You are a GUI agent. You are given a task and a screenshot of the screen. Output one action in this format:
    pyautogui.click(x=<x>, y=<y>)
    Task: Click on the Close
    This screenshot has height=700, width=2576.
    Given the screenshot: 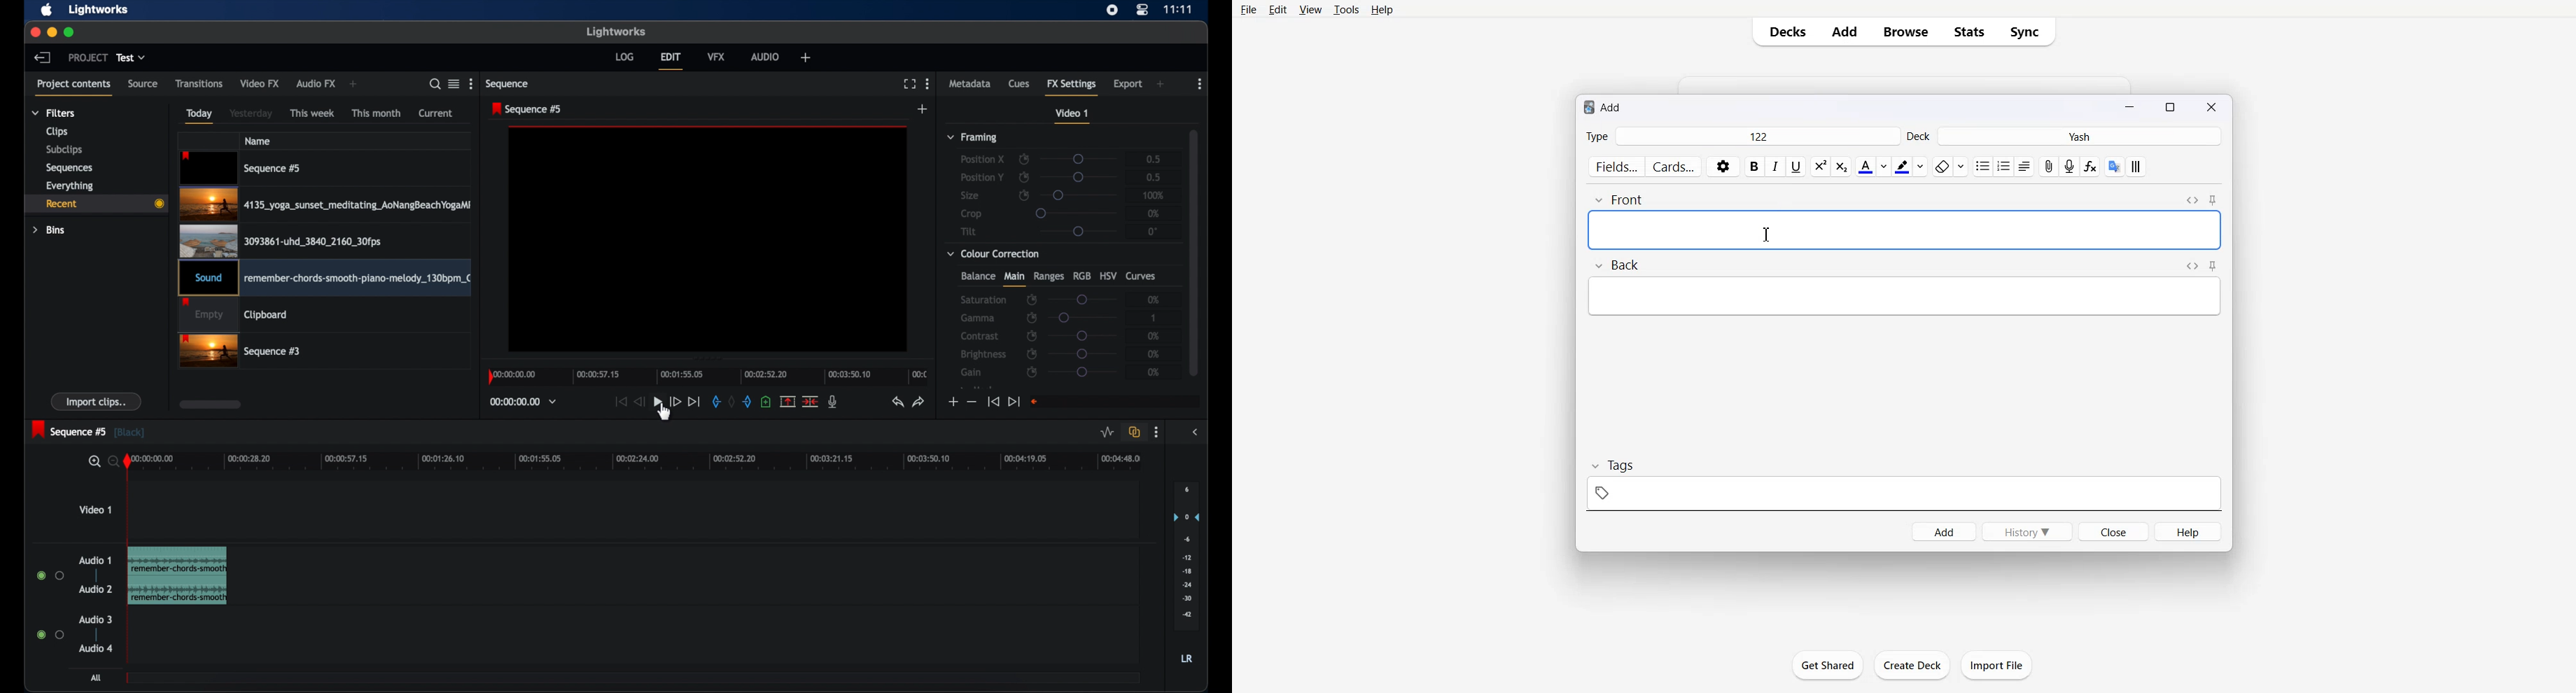 What is the action you would take?
    pyautogui.click(x=2113, y=531)
    